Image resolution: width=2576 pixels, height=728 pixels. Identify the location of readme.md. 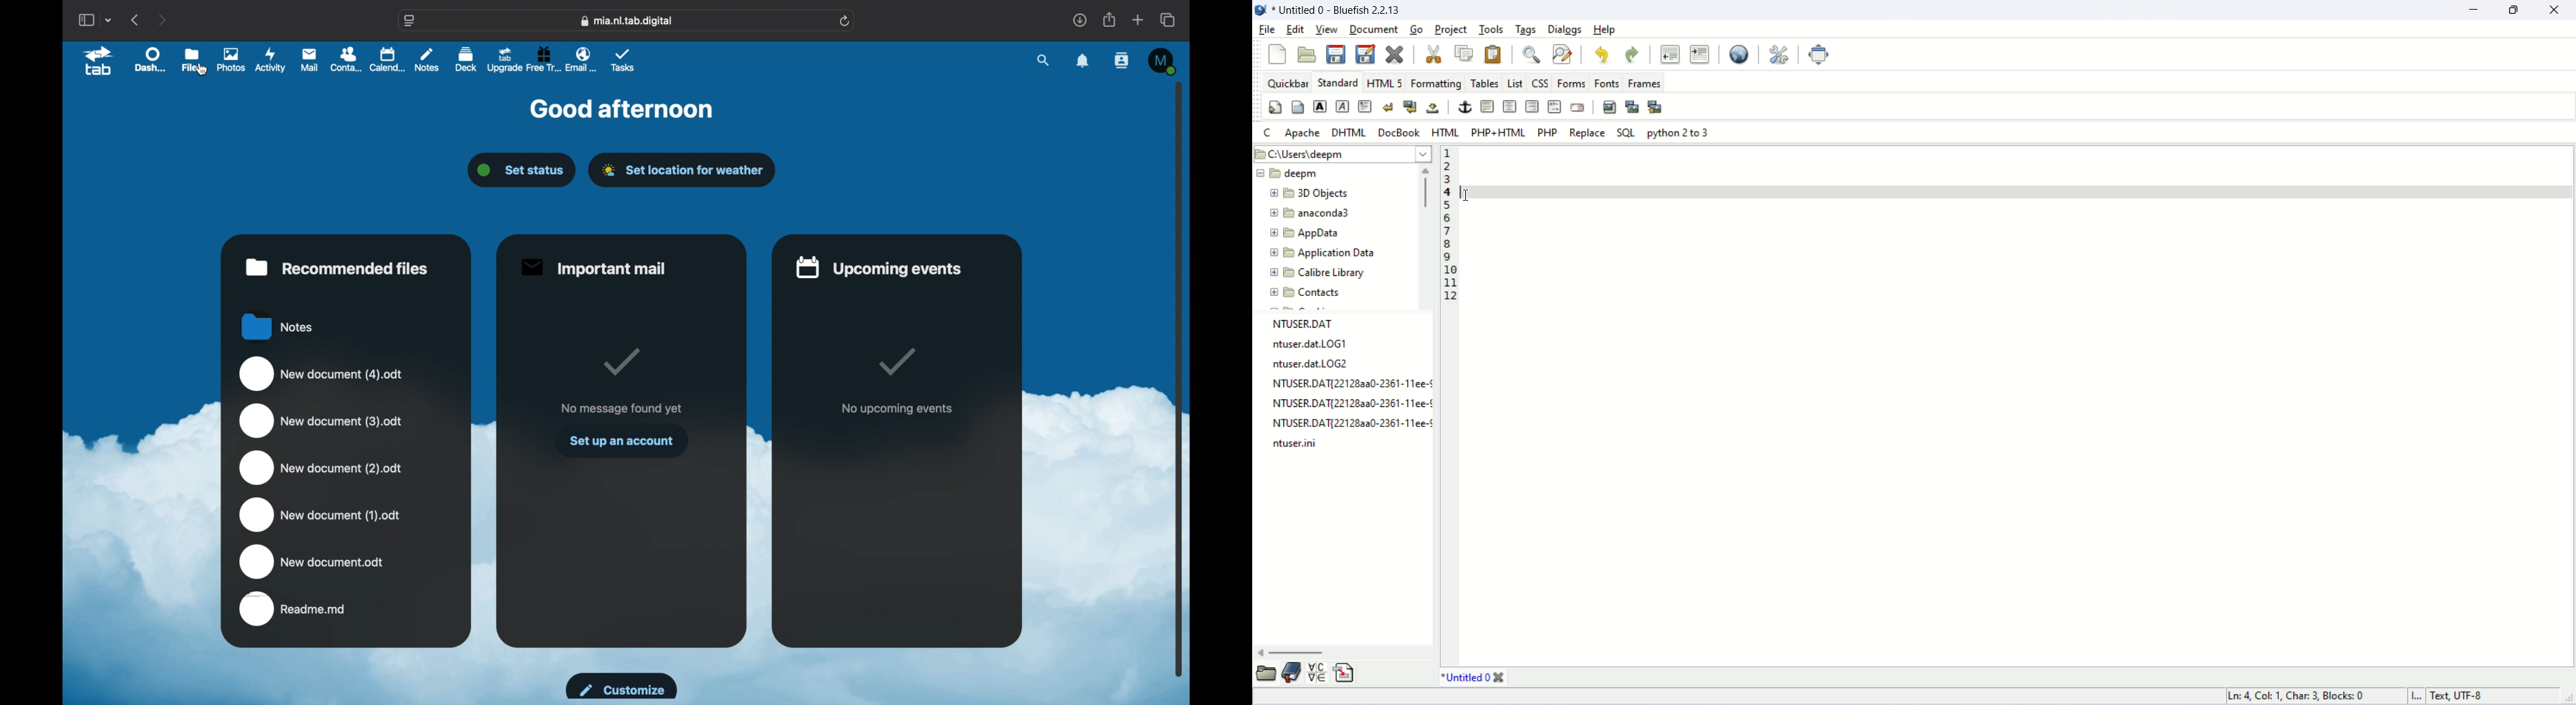
(295, 609).